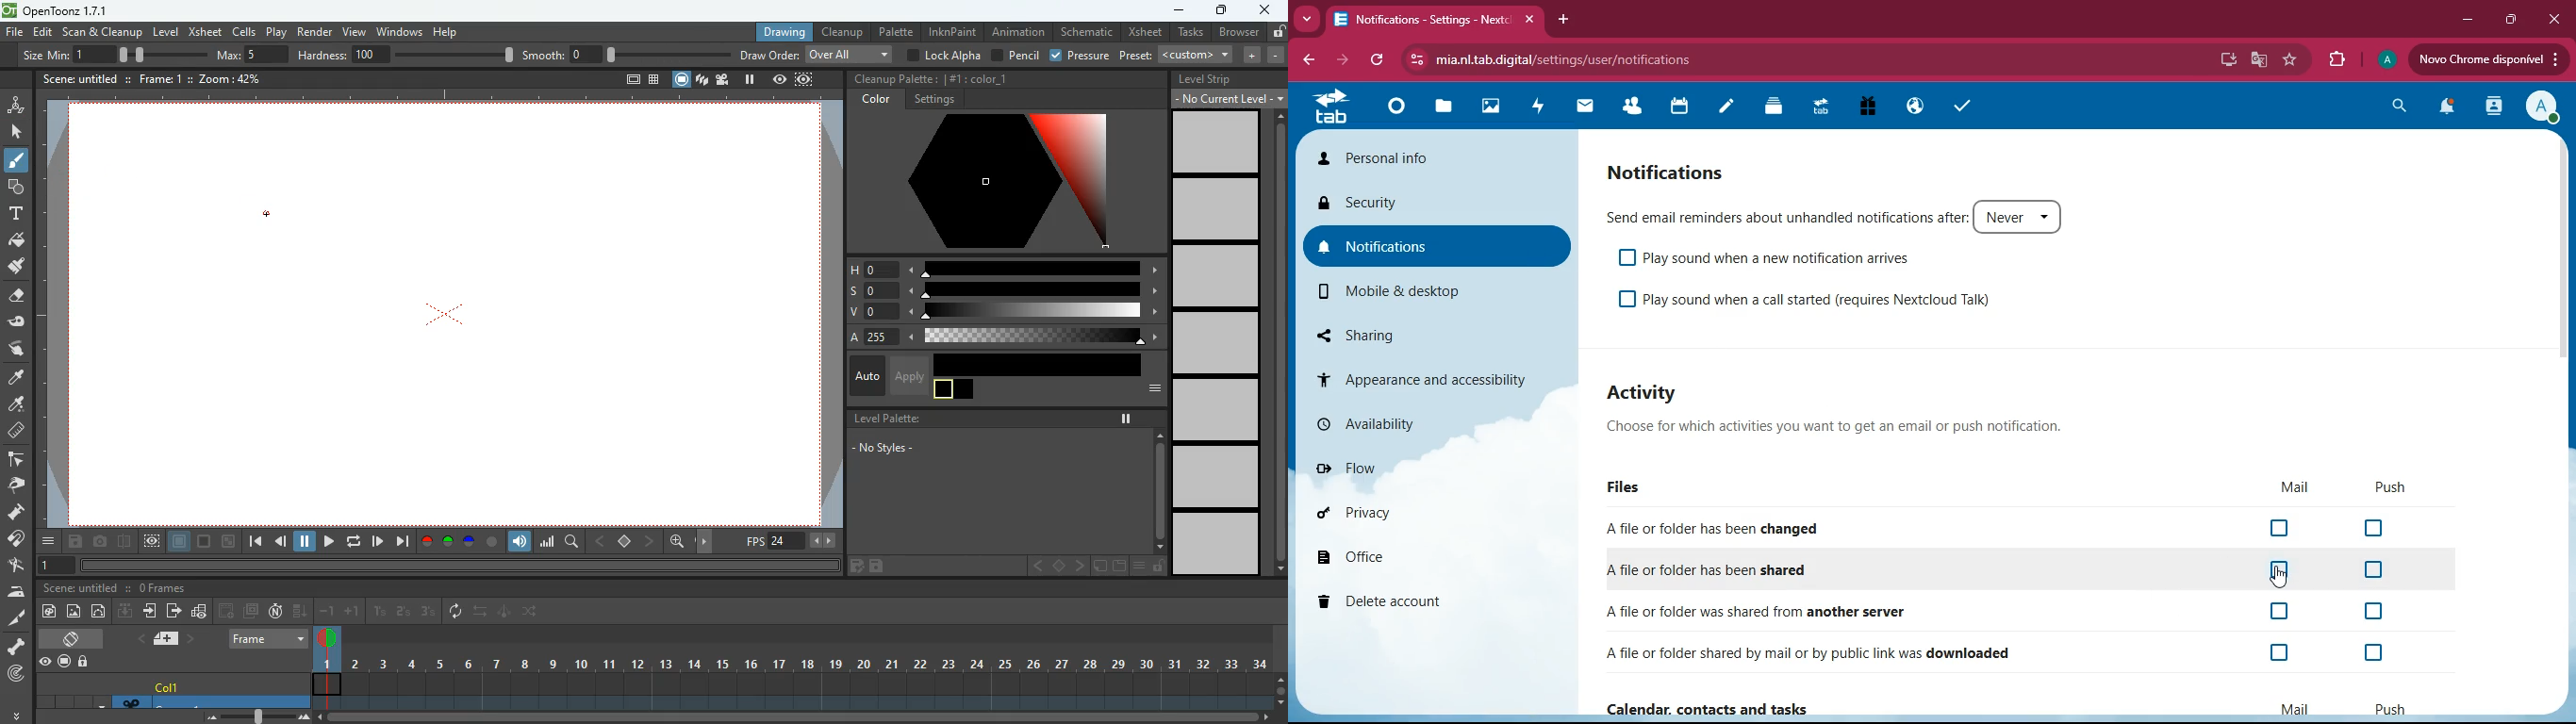  I want to click on personal info, so click(1431, 156).